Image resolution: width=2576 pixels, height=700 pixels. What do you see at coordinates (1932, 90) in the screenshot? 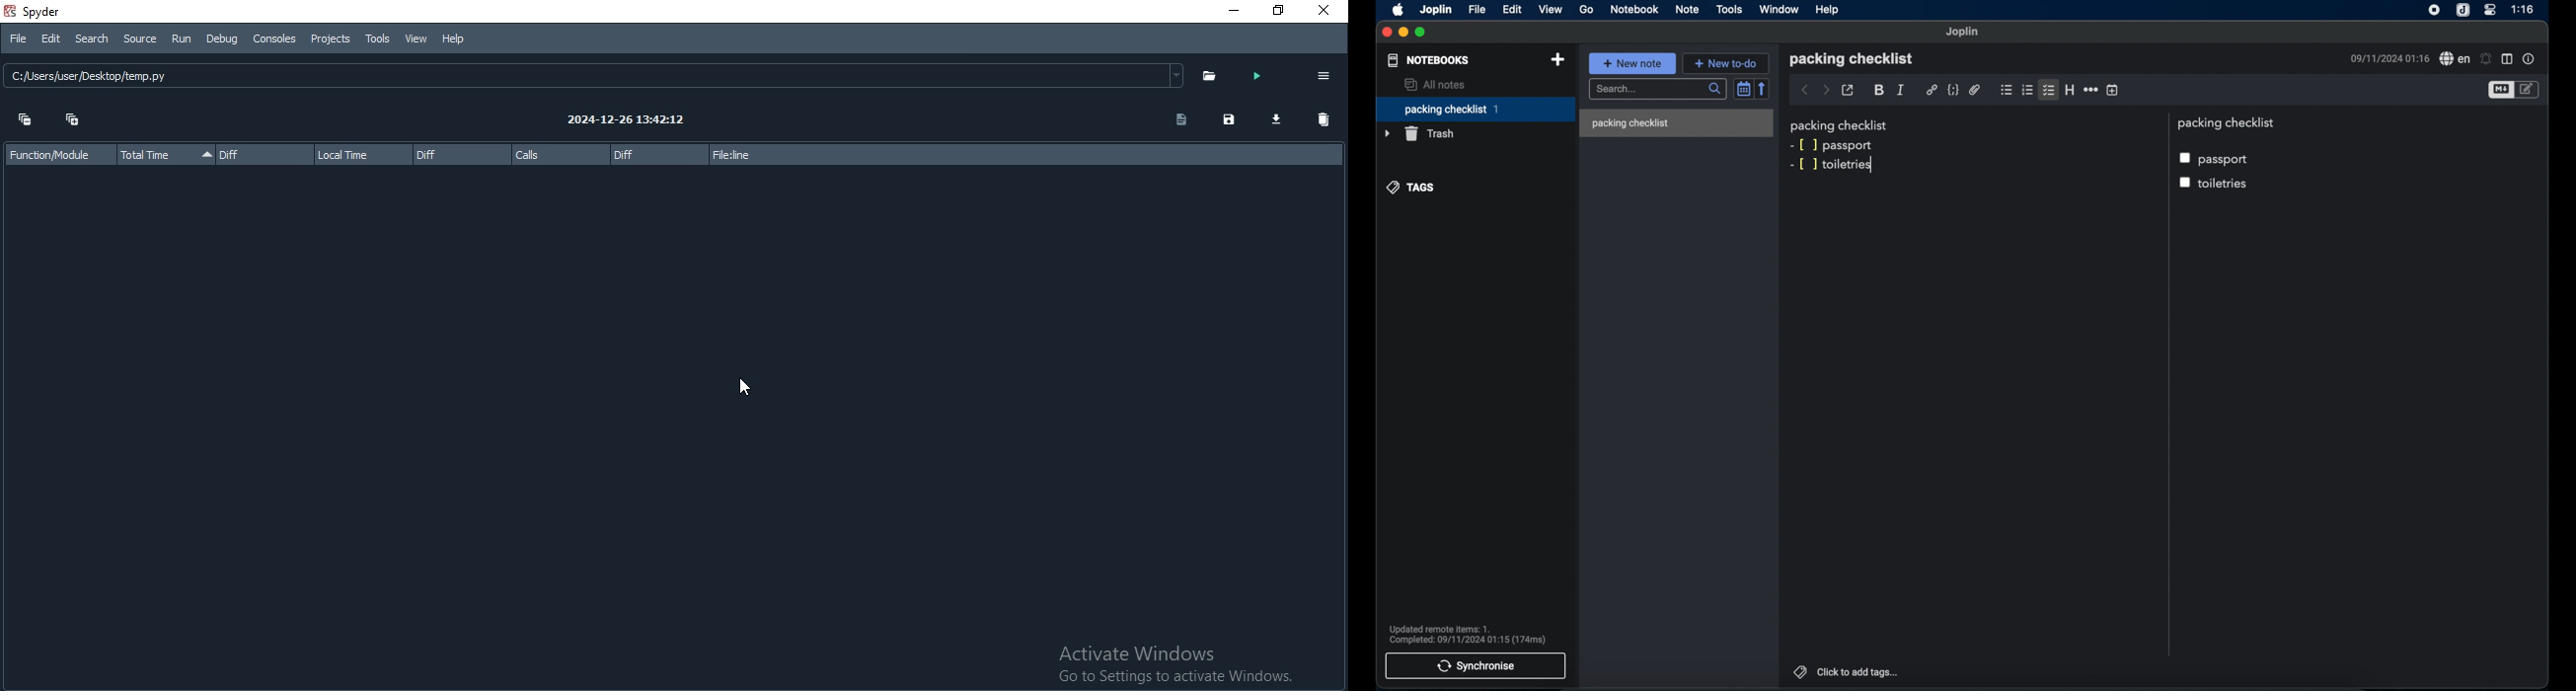
I see `hyperlink` at bounding box center [1932, 90].